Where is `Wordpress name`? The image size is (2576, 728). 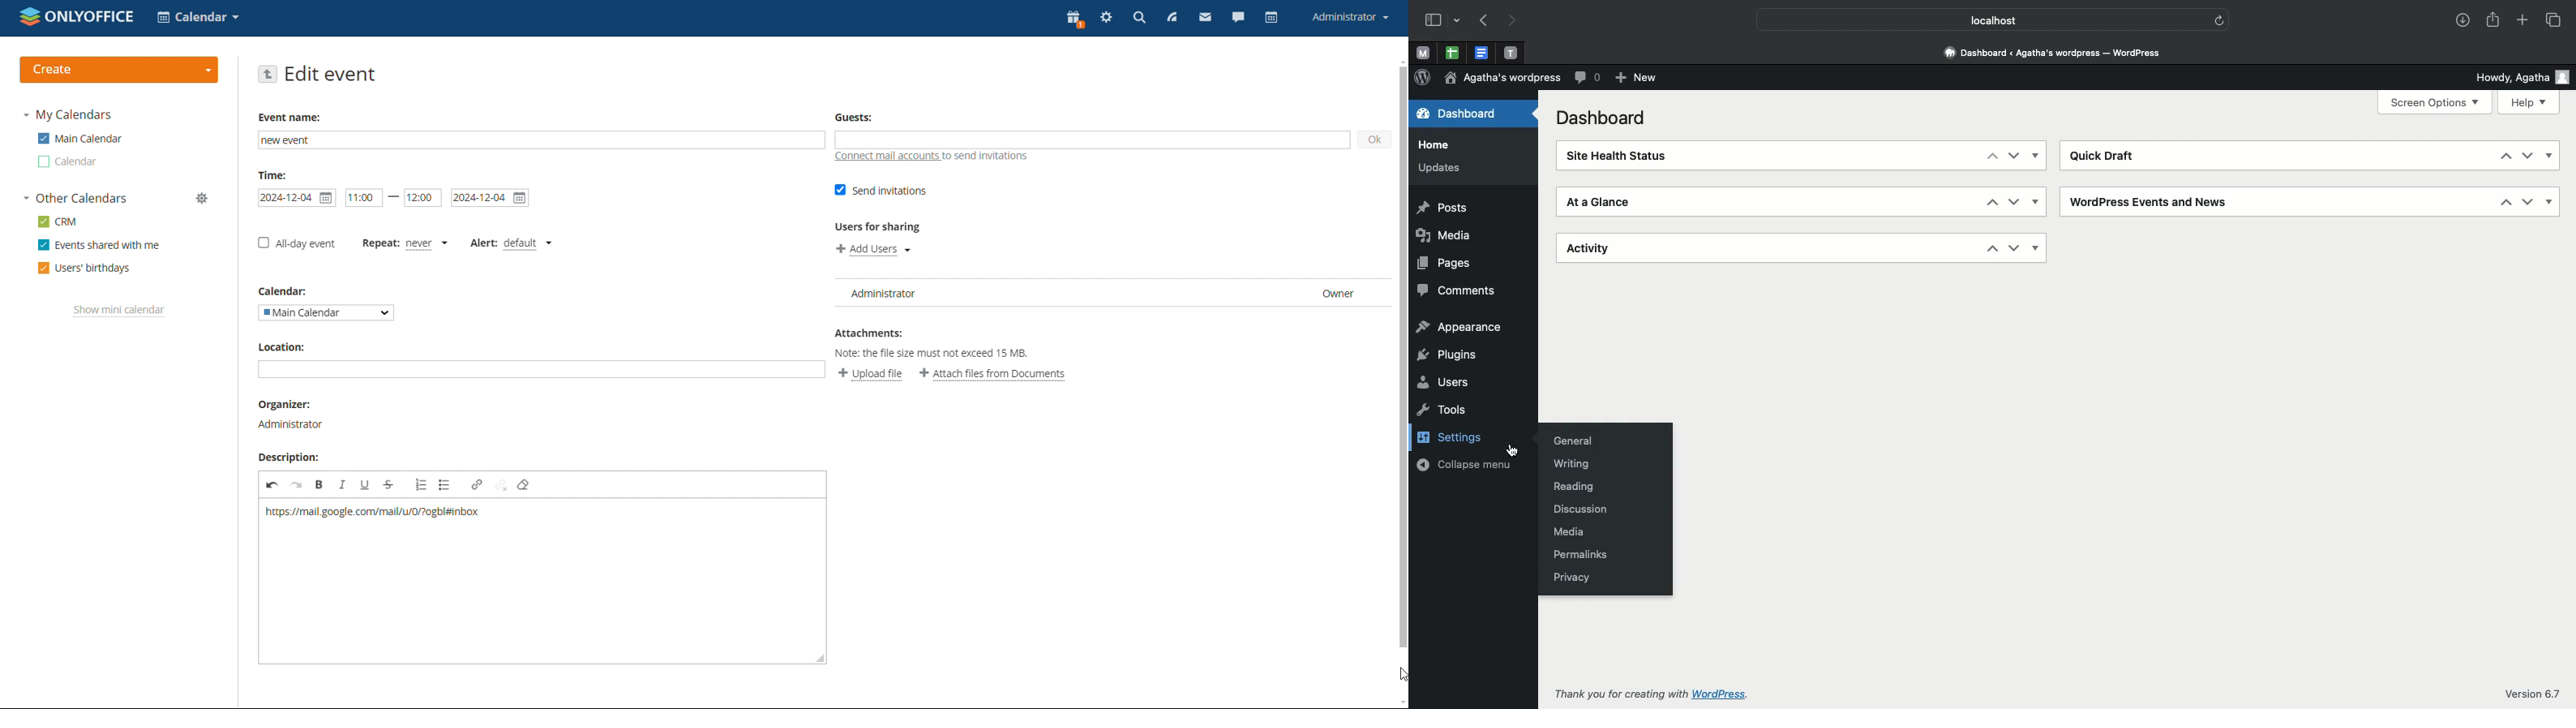 Wordpress name is located at coordinates (1504, 77).